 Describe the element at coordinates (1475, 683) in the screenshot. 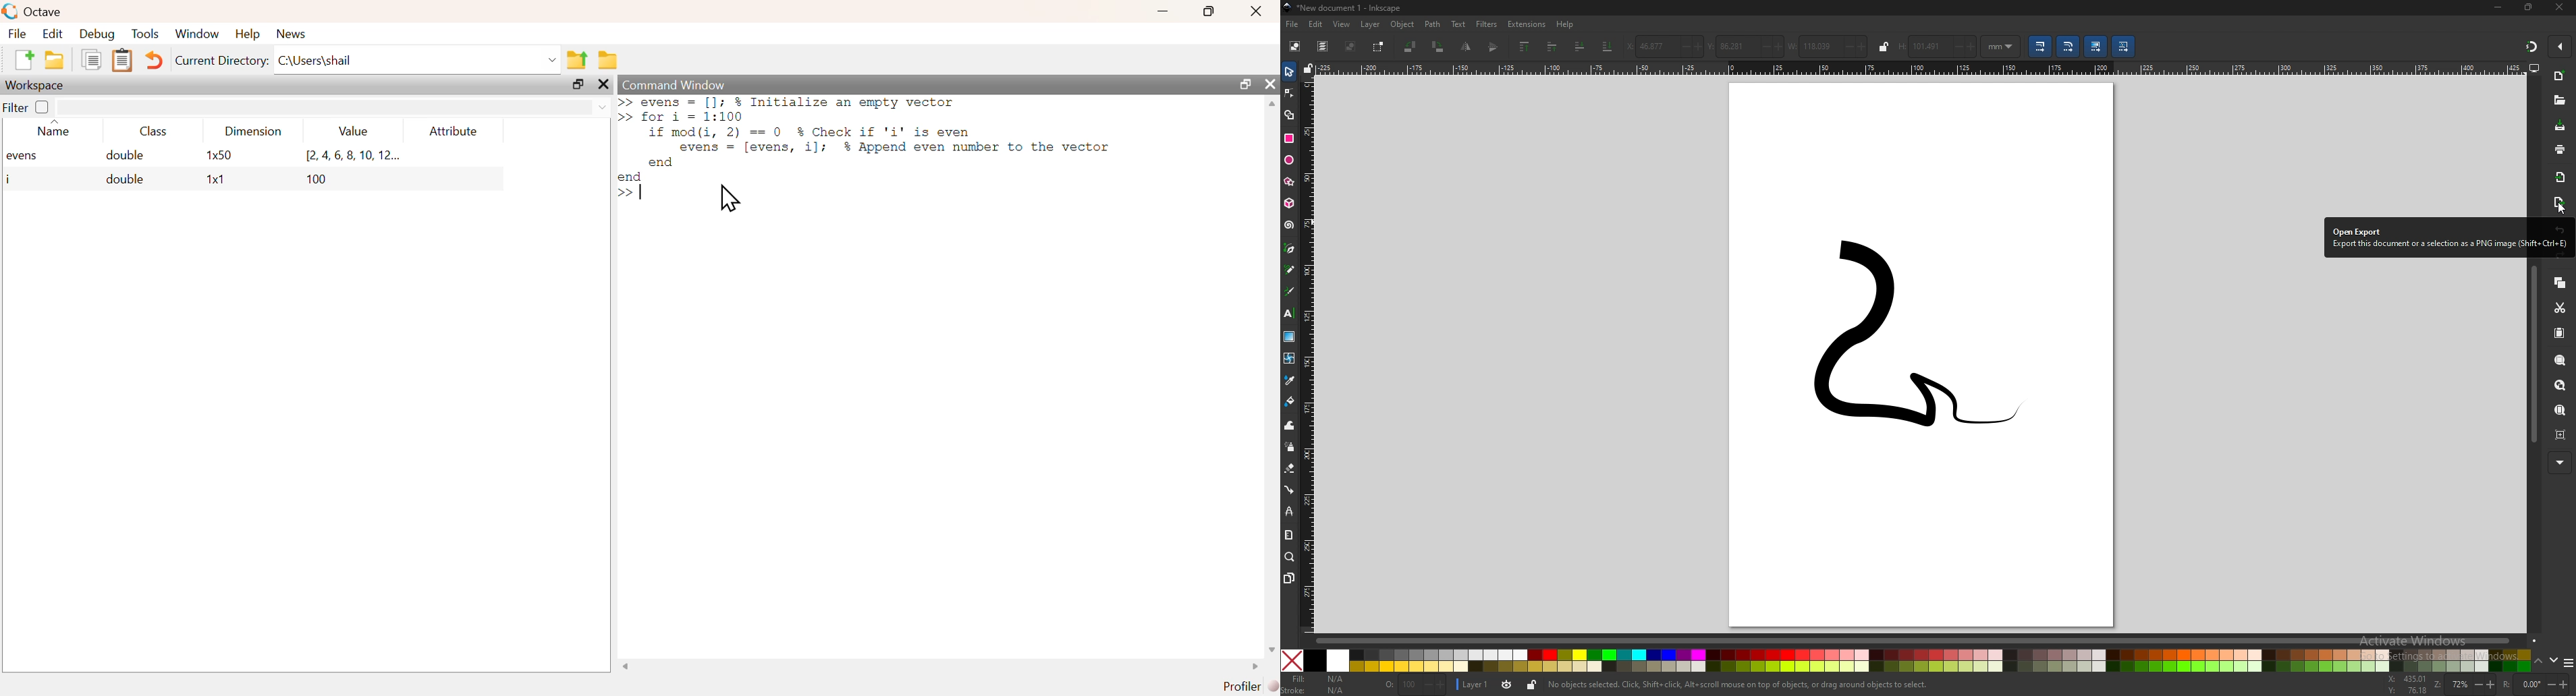

I see `layer` at that location.